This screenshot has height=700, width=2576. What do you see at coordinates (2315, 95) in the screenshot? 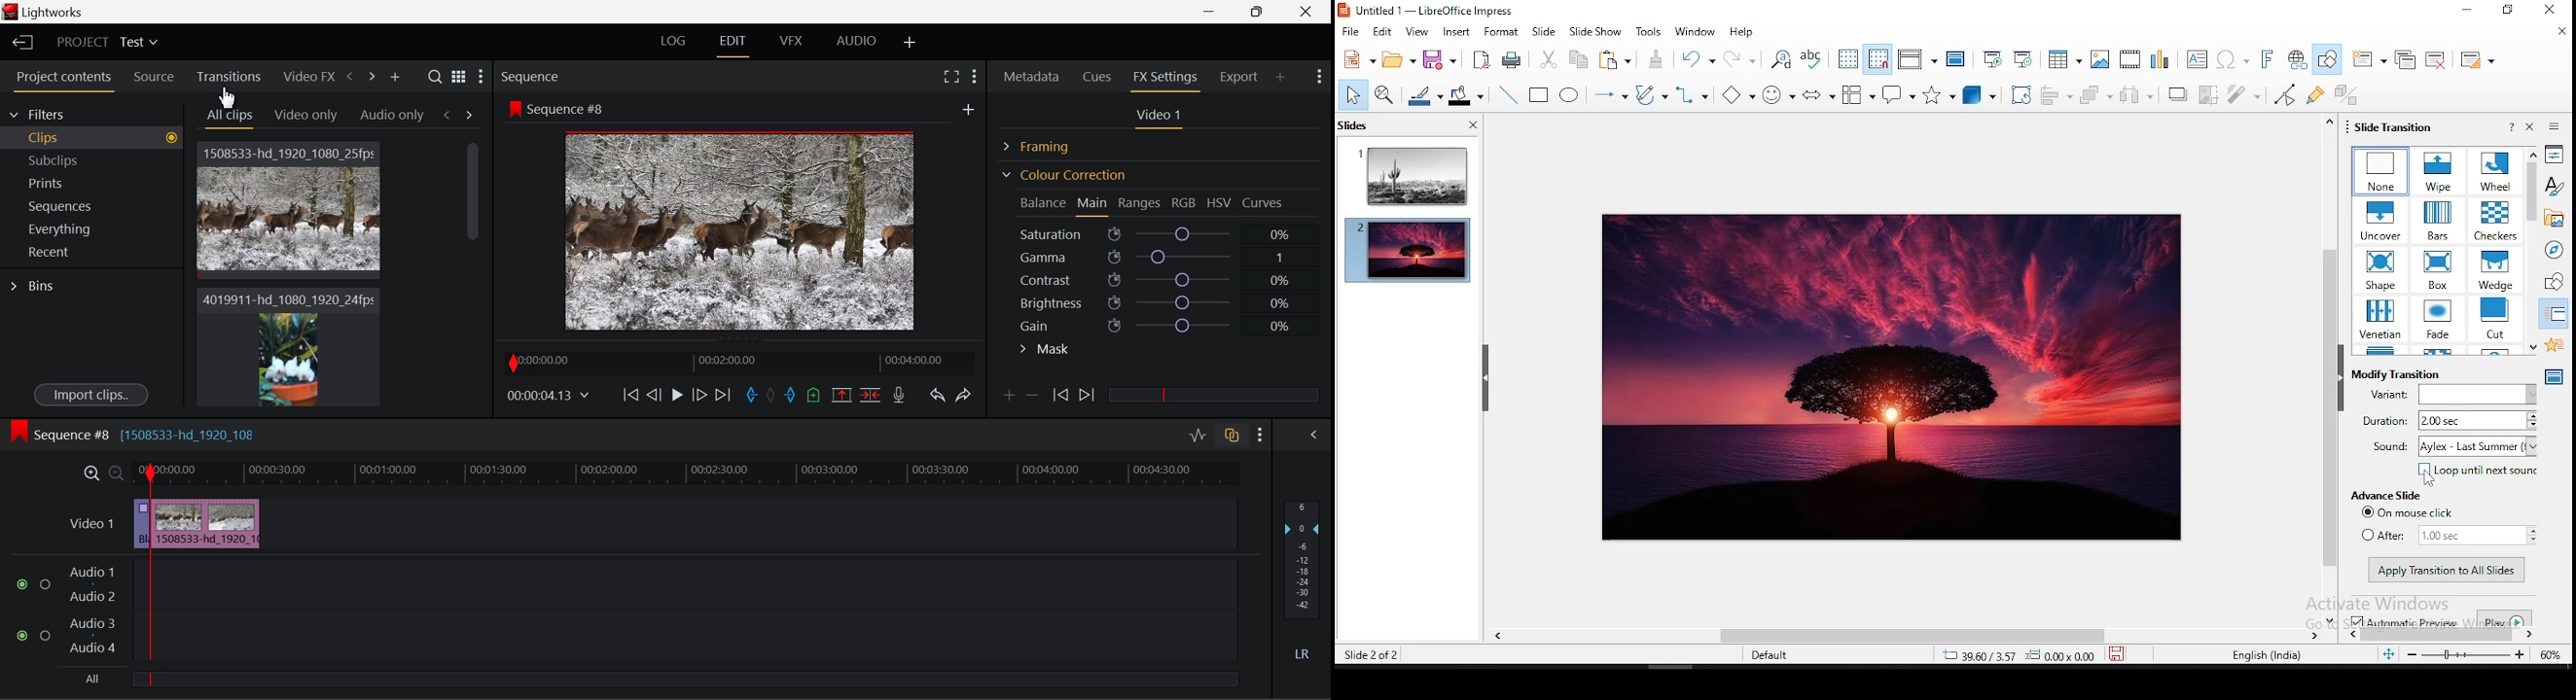
I see `show gluepoint functions` at bounding box center [2315, 95].